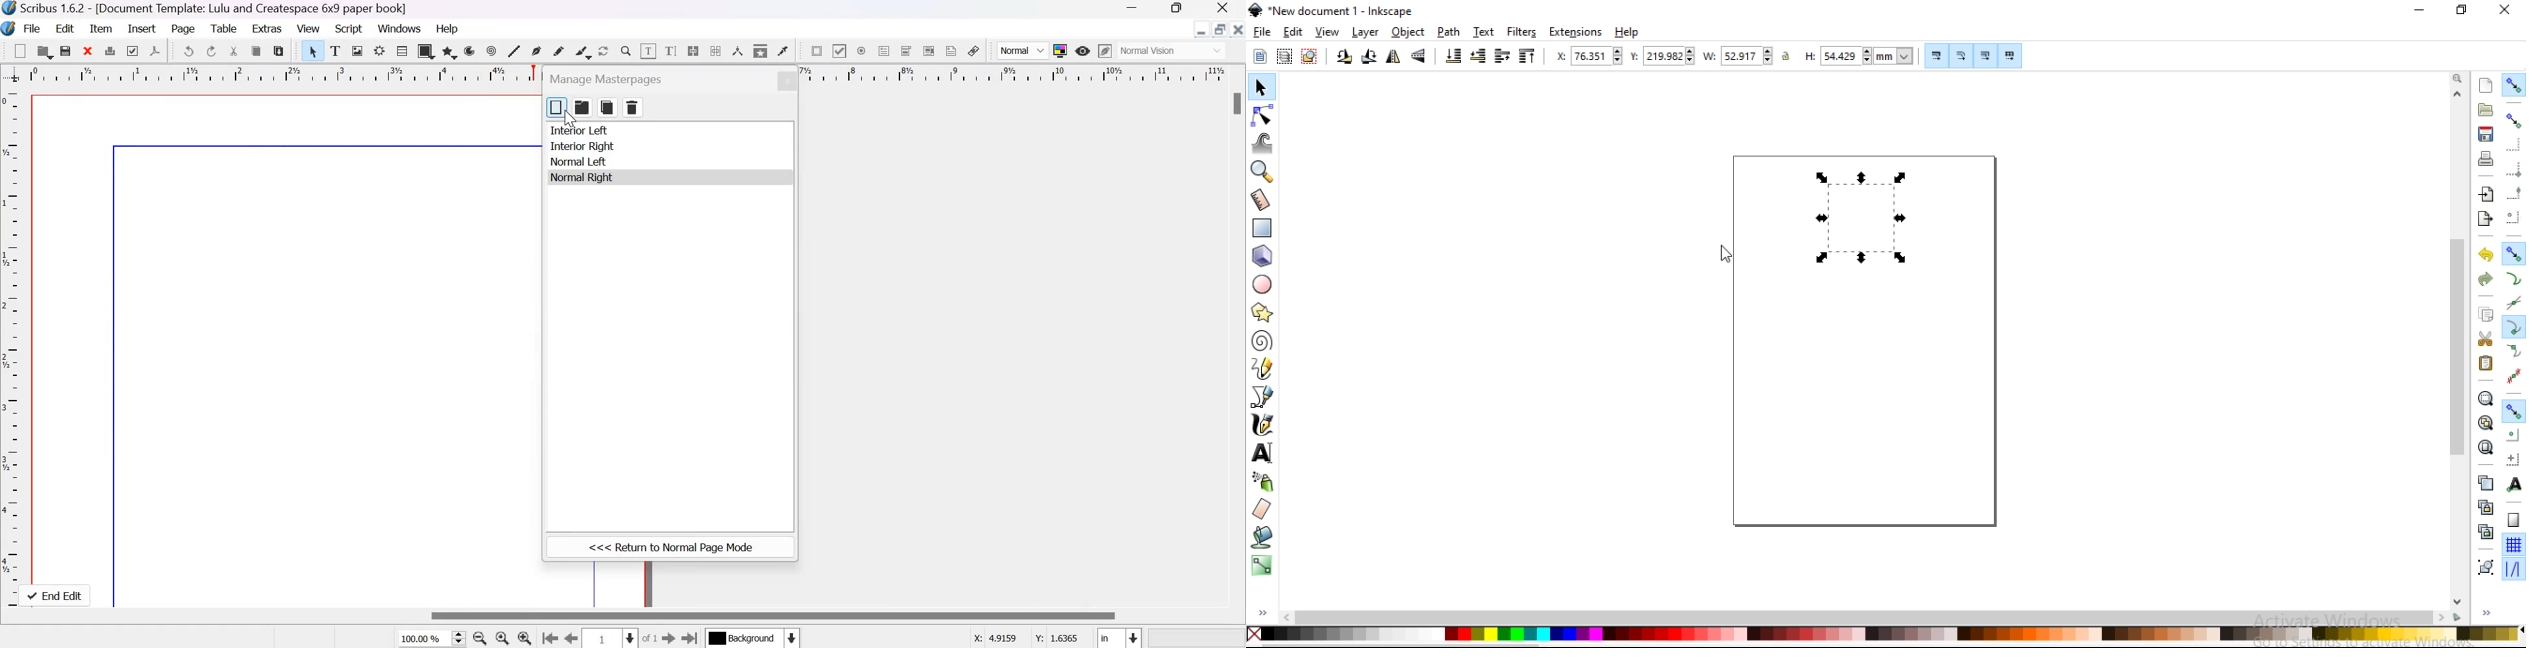 The width and height of the screenshot is (2548, 672). I want to click on cursor, so click(569, 119).